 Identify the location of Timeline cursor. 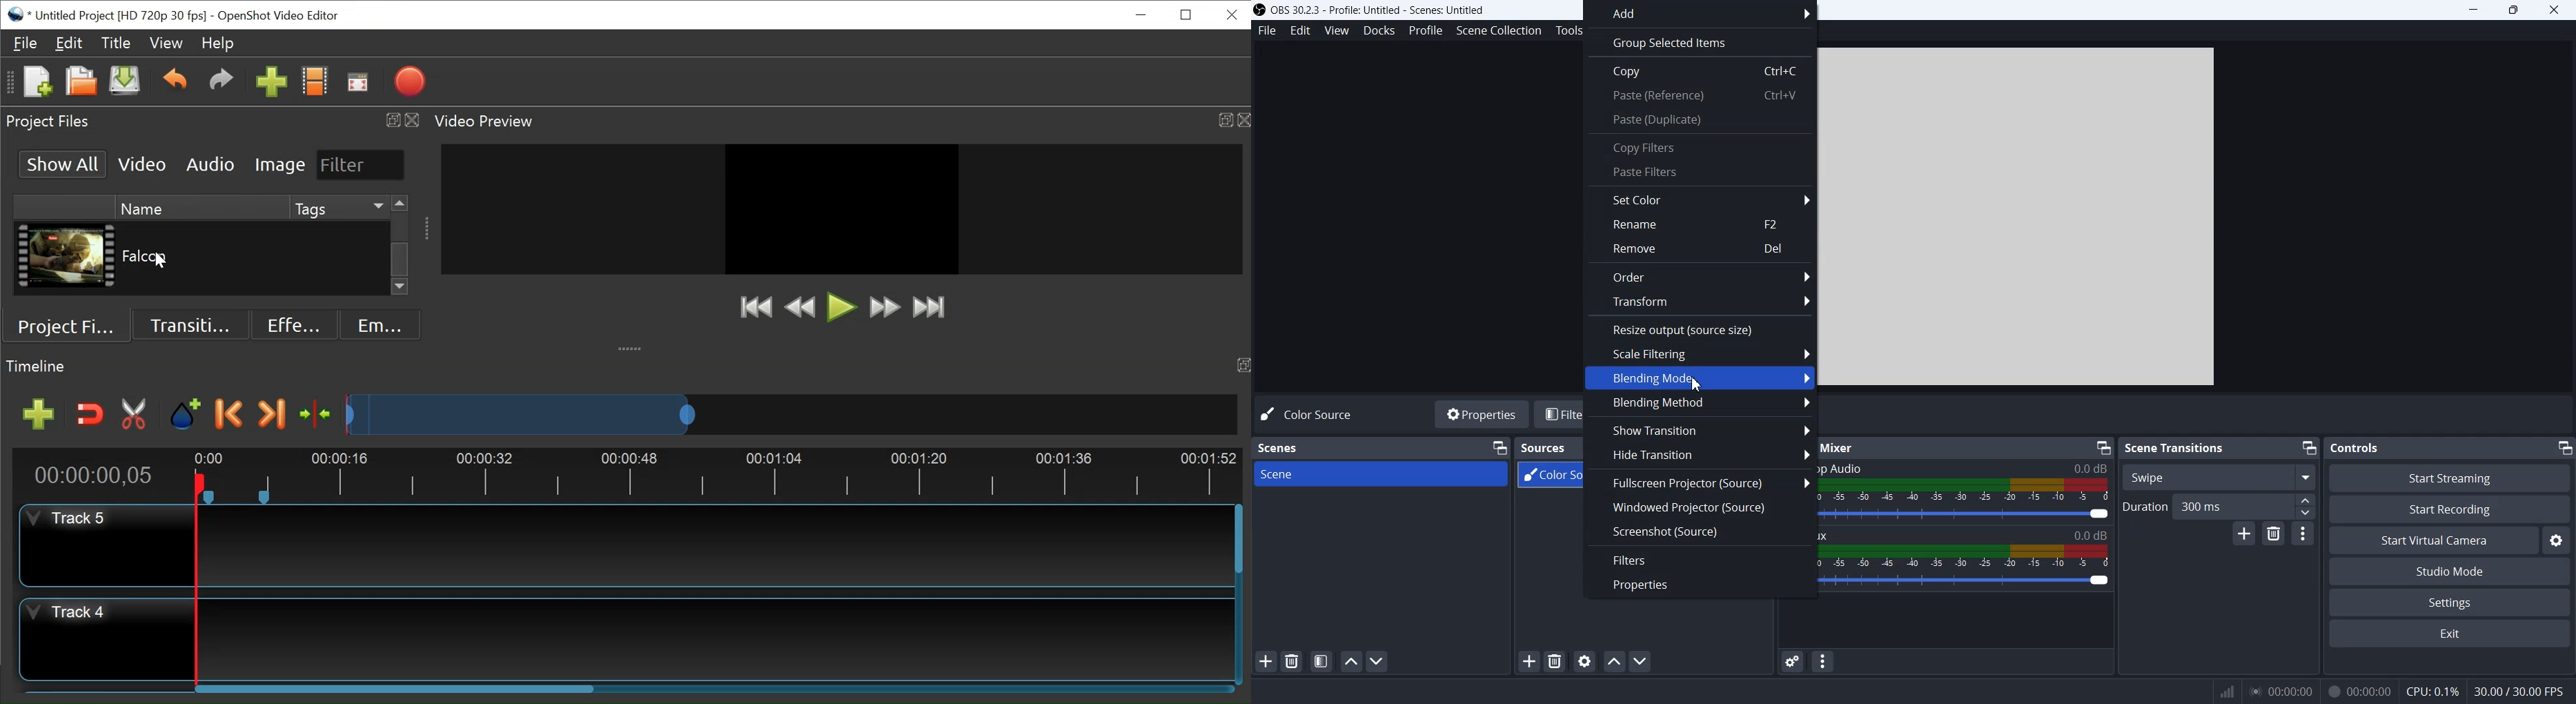
(195, 581).